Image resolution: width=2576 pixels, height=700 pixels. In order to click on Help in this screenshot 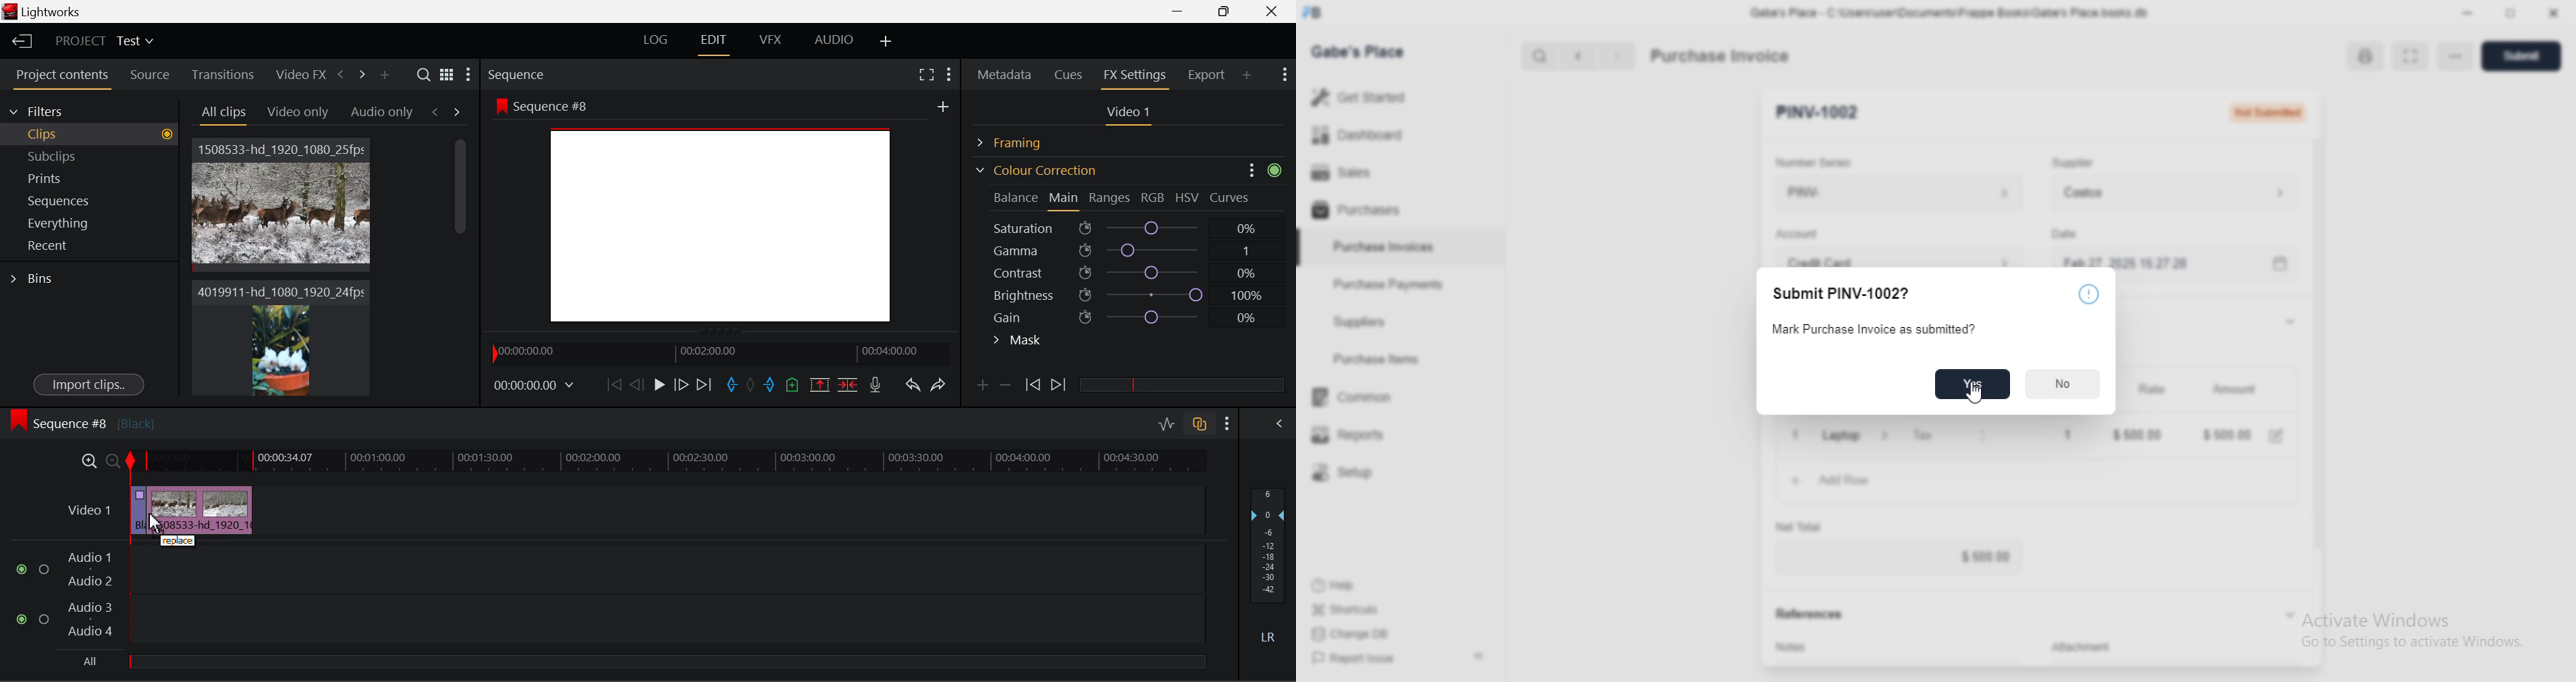, I will do `click(1345, 586)`.